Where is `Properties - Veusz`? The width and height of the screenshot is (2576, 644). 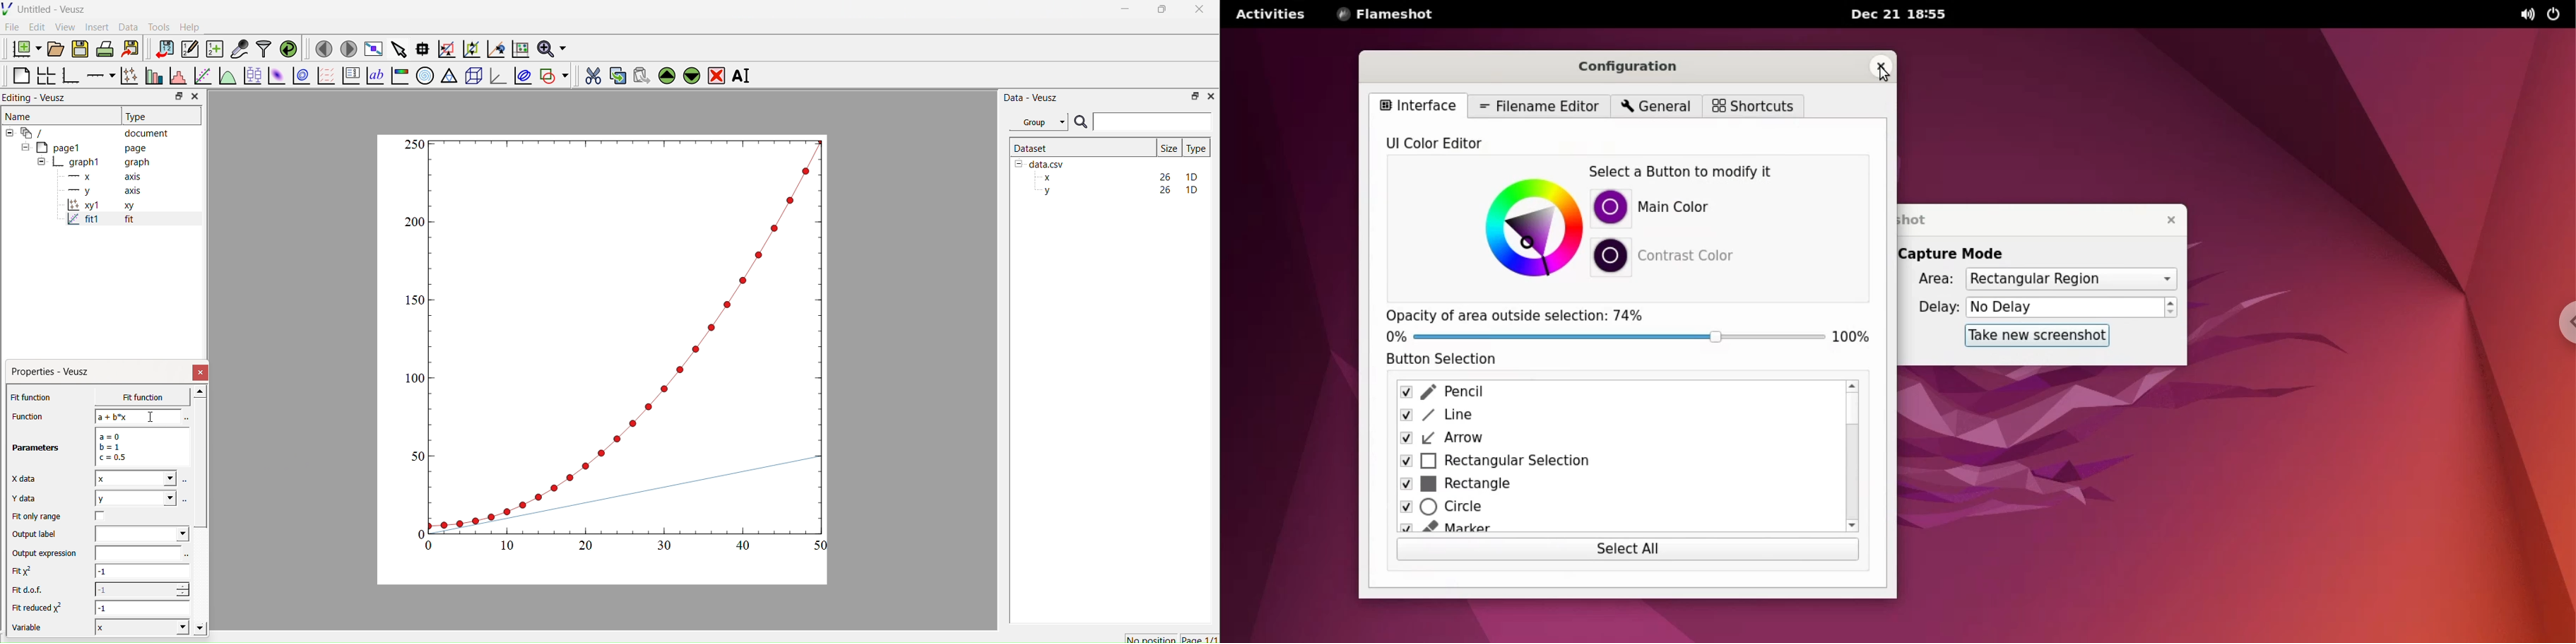 Properties - Veusz is located at coordinates (53, 372).